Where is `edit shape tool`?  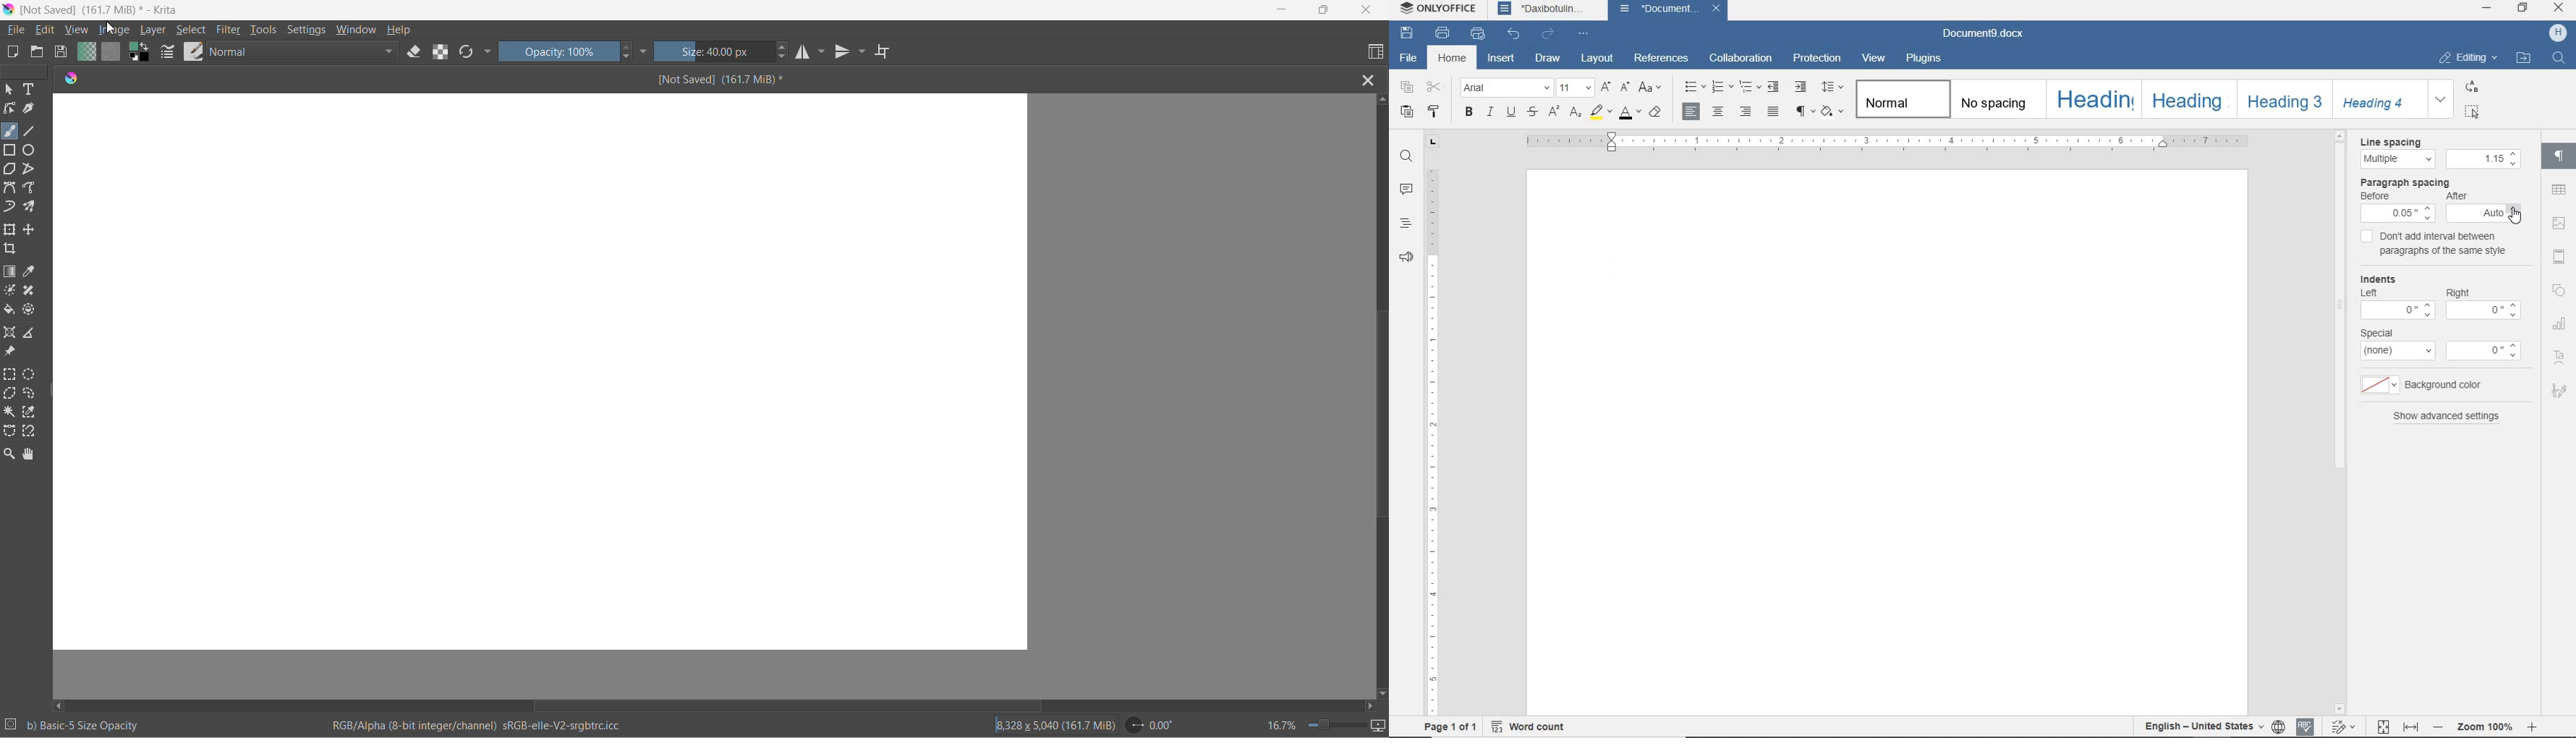
edit shape tool is located at coordinates (9, 109).